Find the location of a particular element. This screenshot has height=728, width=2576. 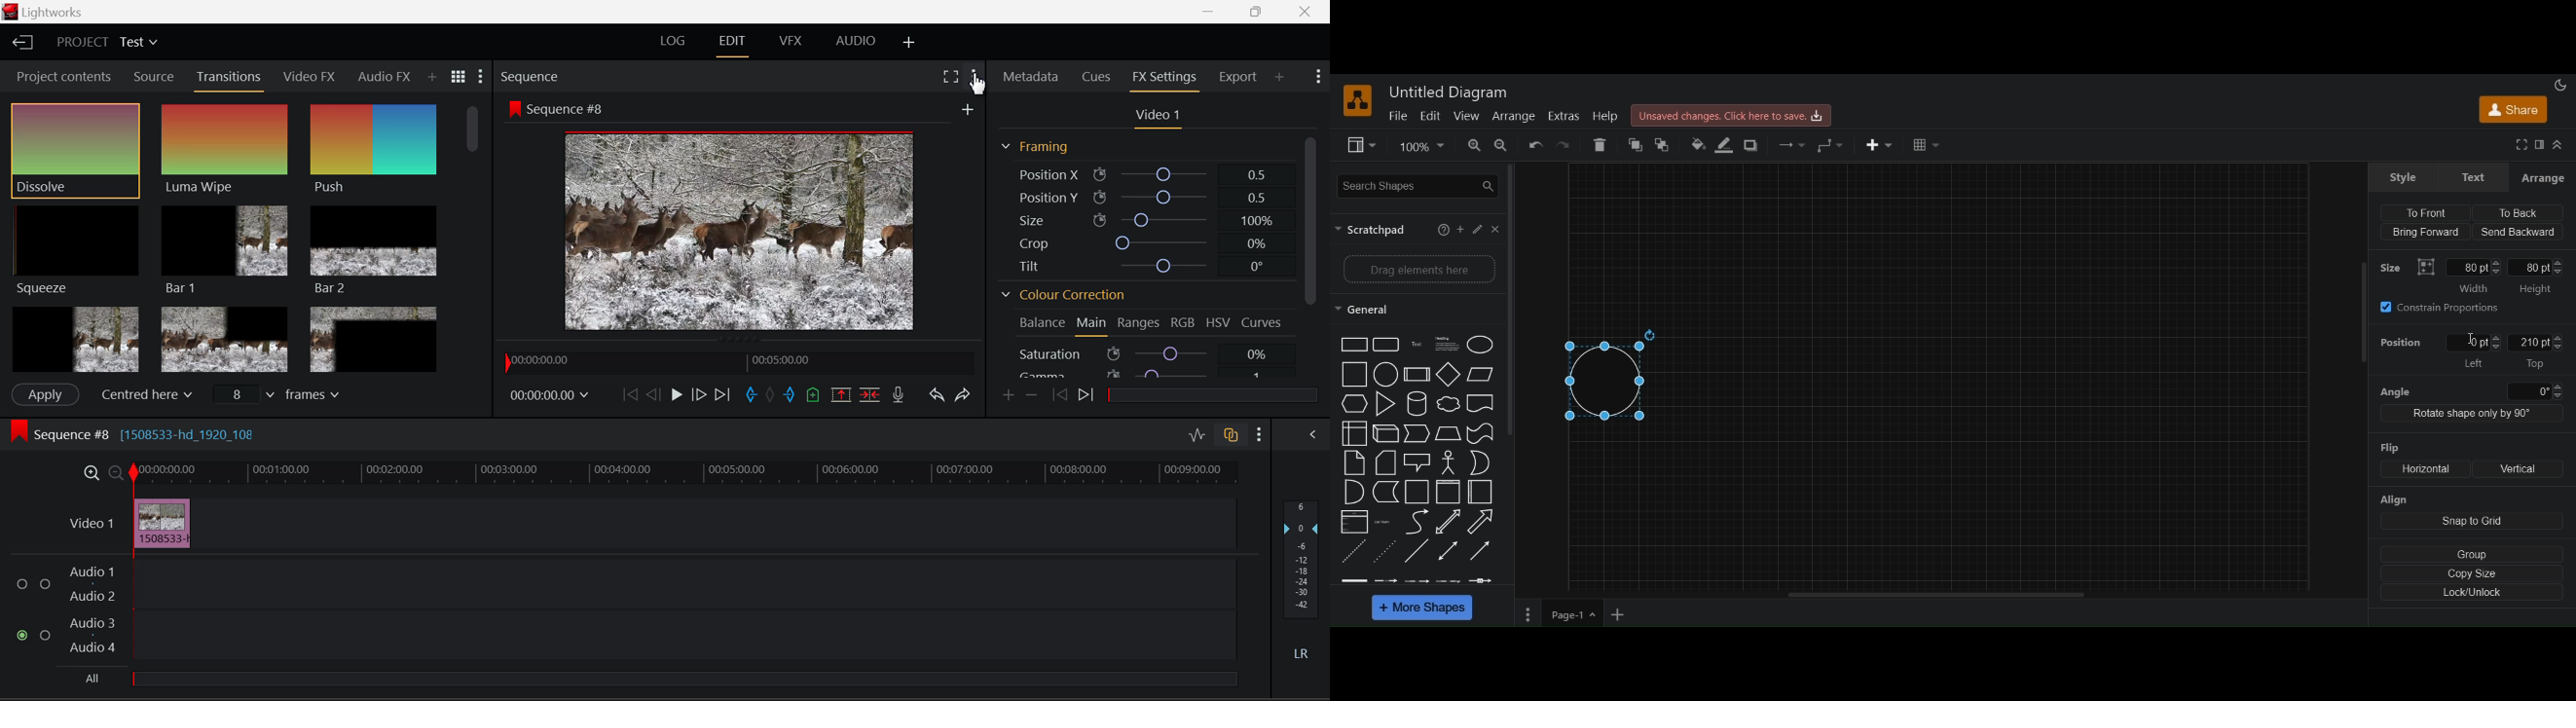

Para is located at coordinates (1446, 343).